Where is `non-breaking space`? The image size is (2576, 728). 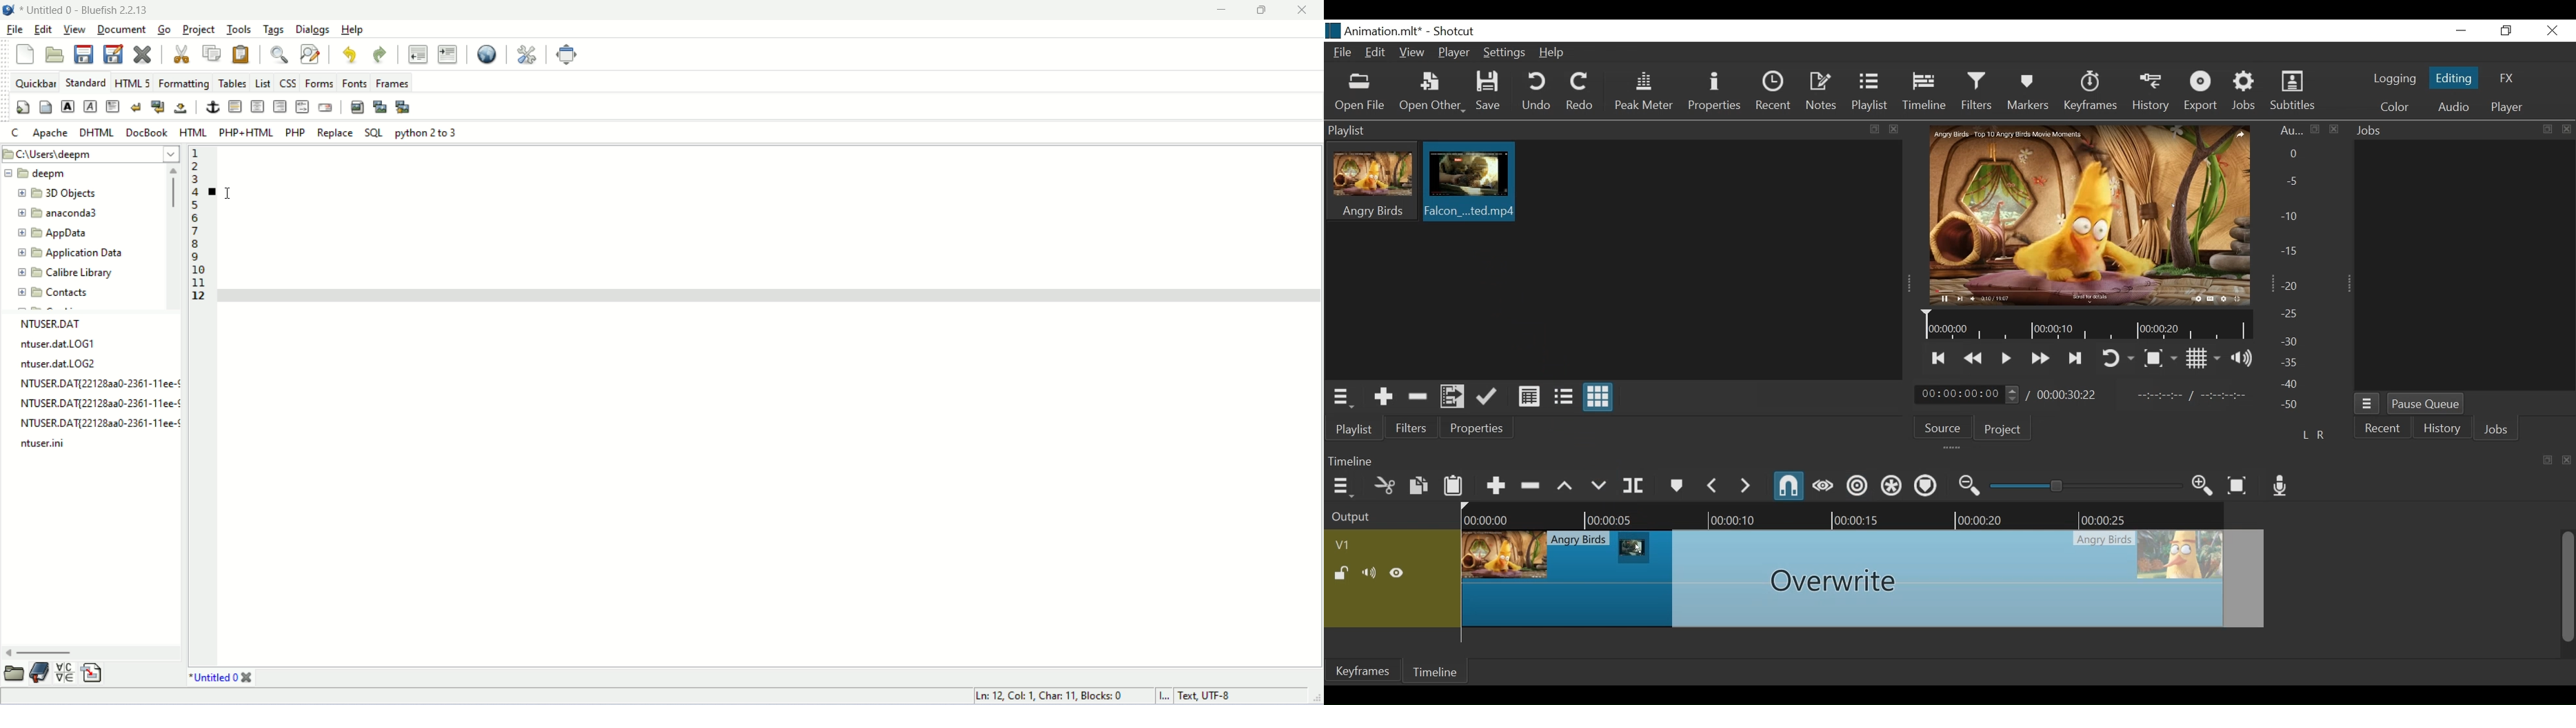
non-breaking space is located at coordinates (181, 110).